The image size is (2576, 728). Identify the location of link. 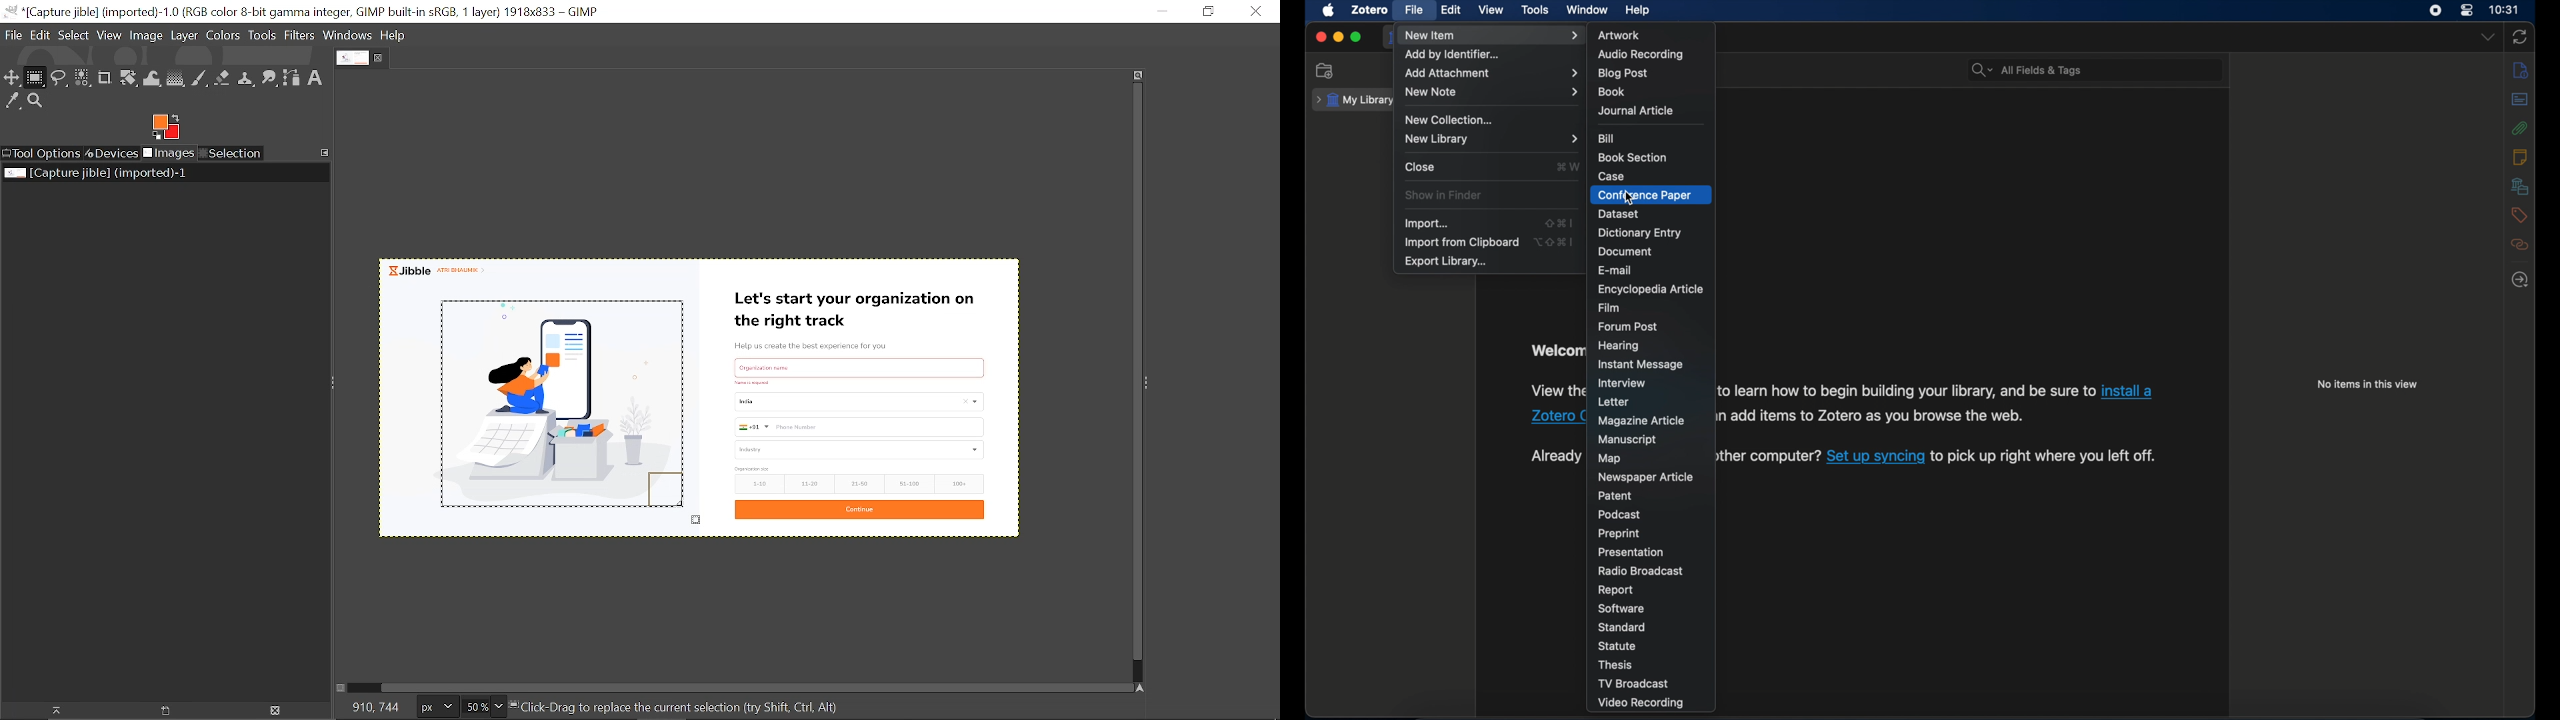
(1875, 456).